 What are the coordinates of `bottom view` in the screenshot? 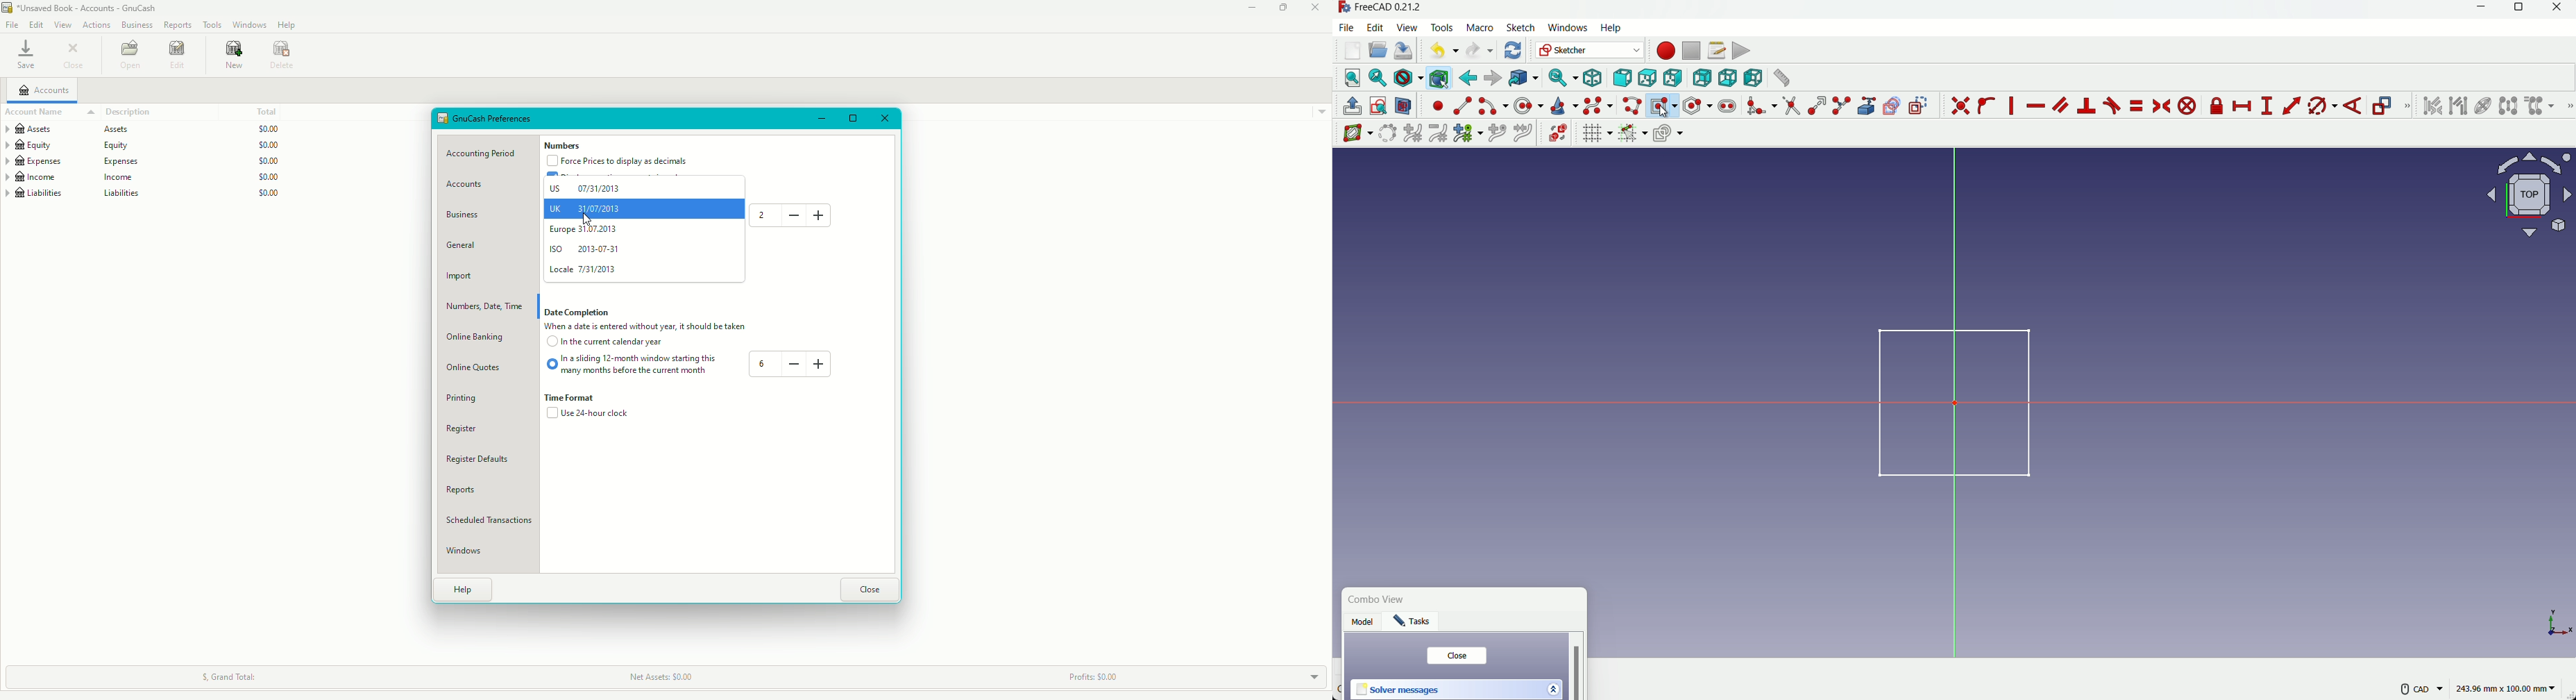 It's located at (1727, 78).